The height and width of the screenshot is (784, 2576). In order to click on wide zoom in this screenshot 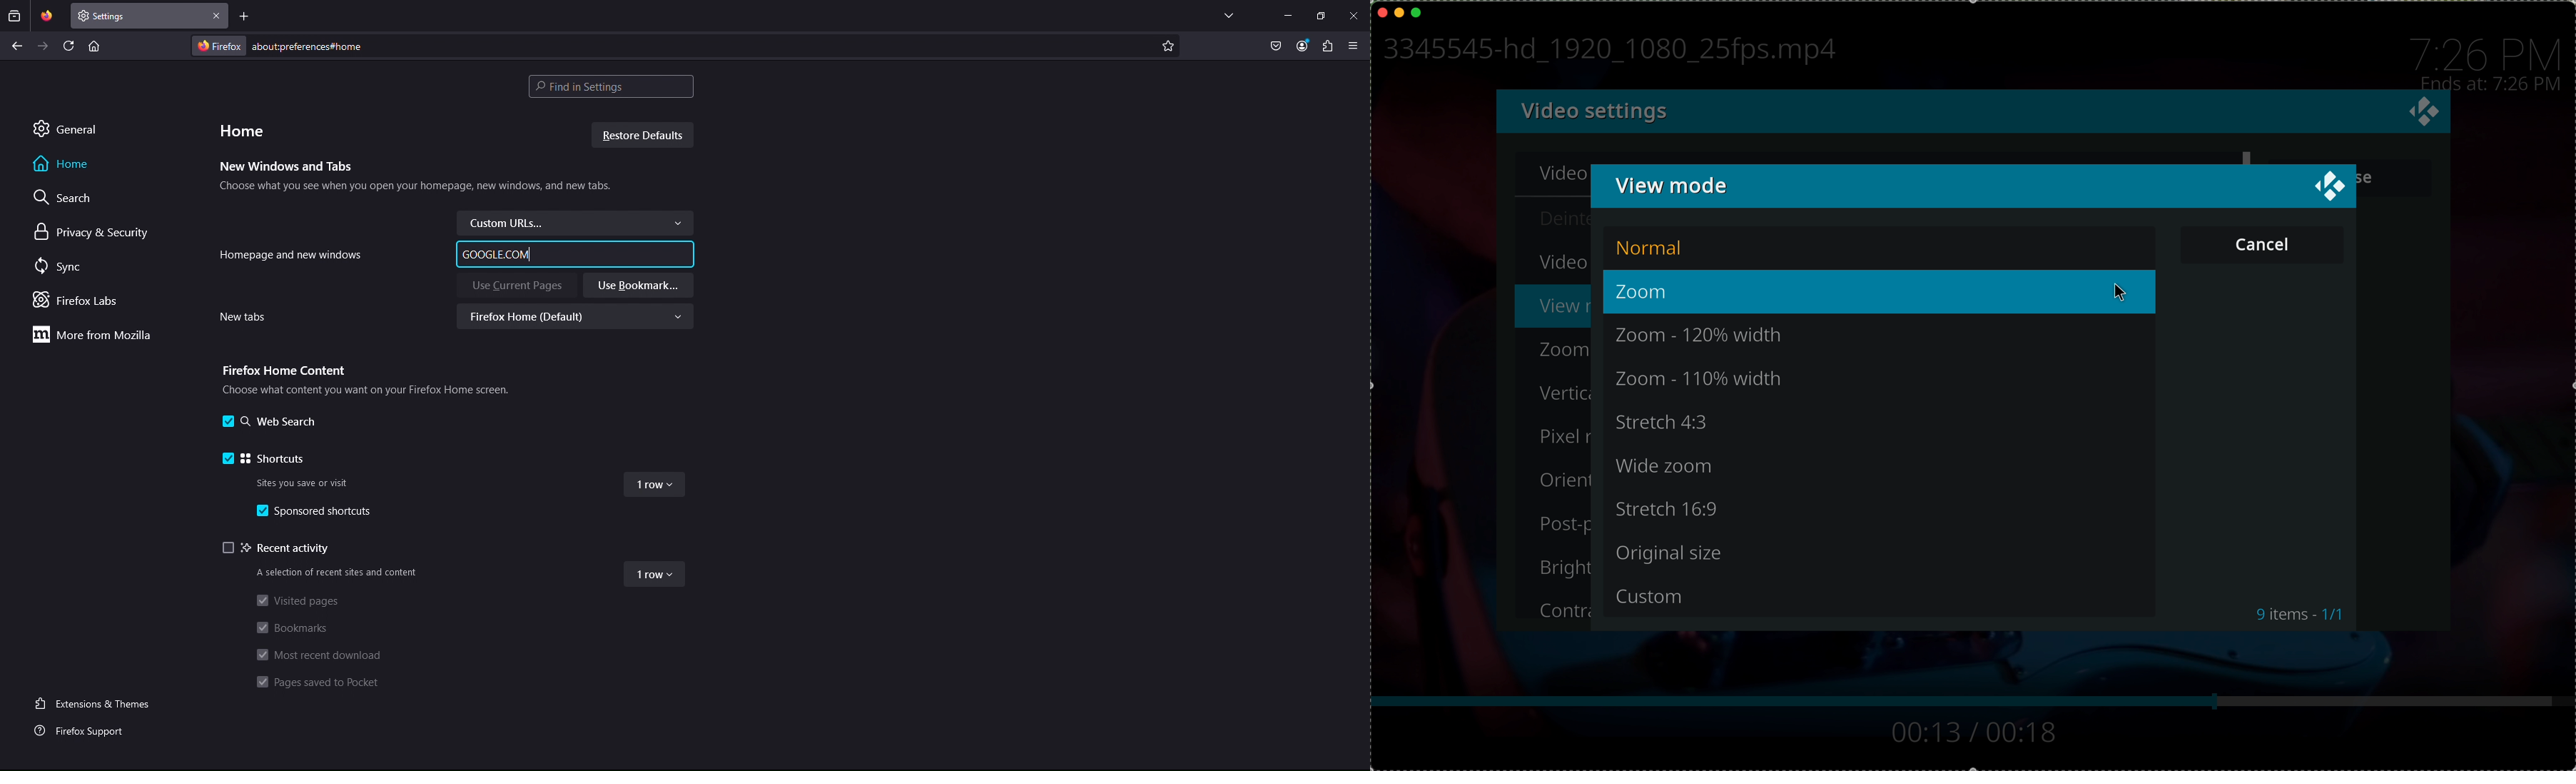, I will do `click(1663, 465)`.